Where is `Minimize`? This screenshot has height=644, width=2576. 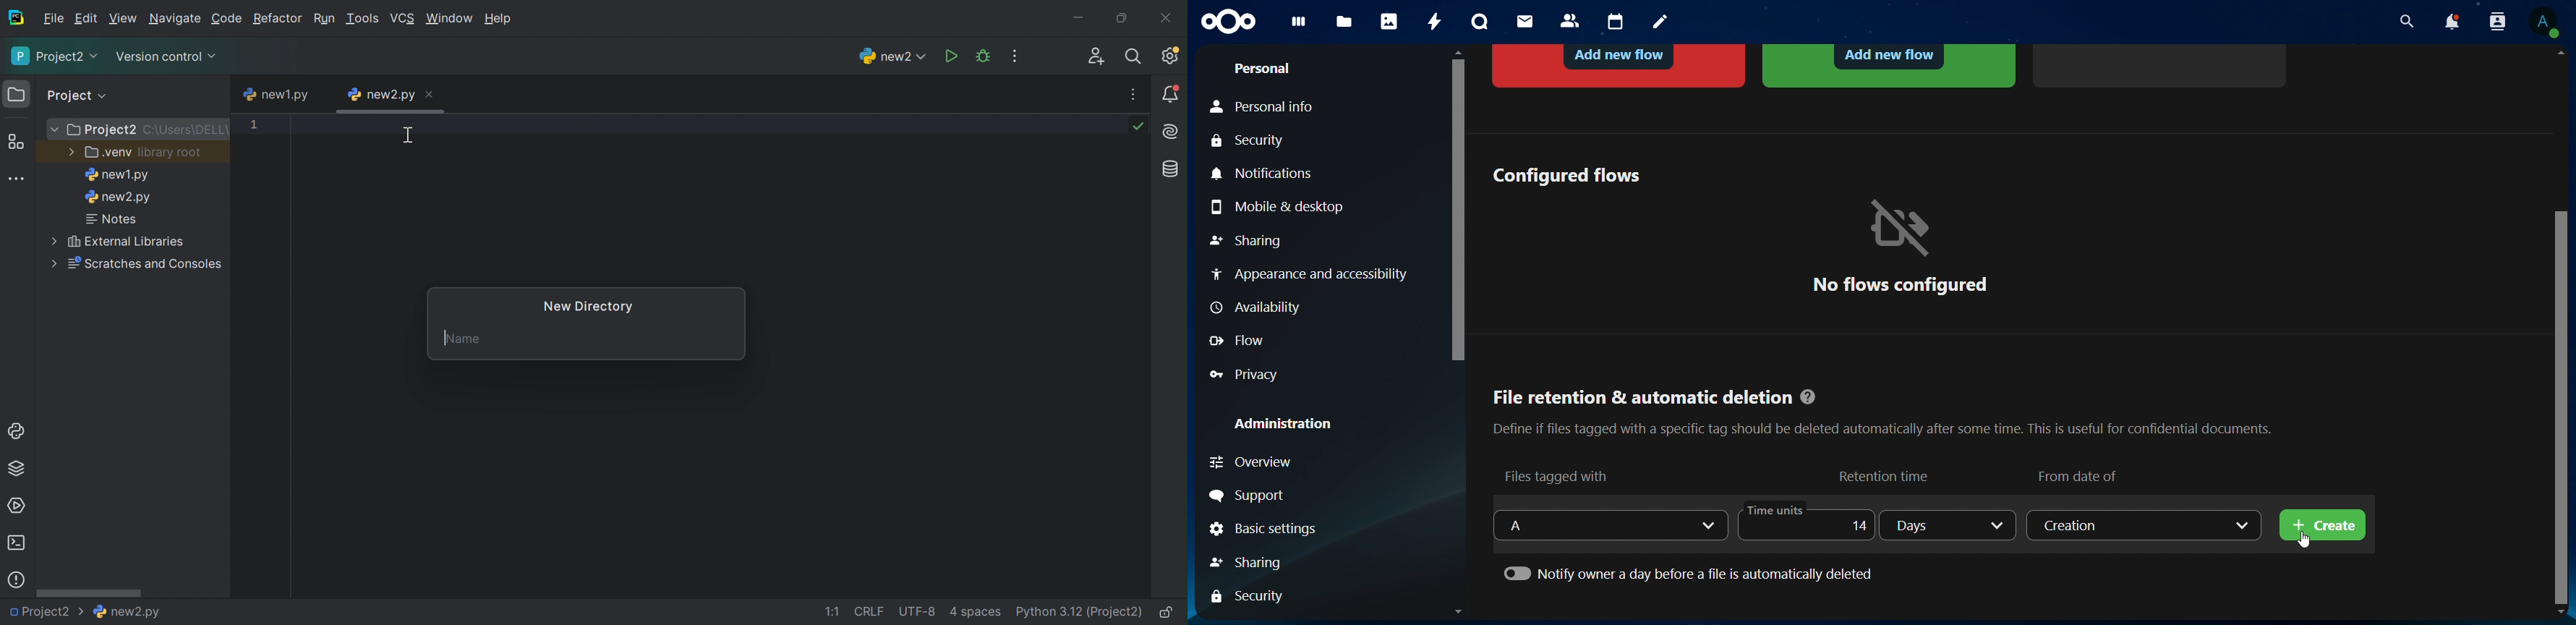 Minimize is located at coordinates (1079, 14).